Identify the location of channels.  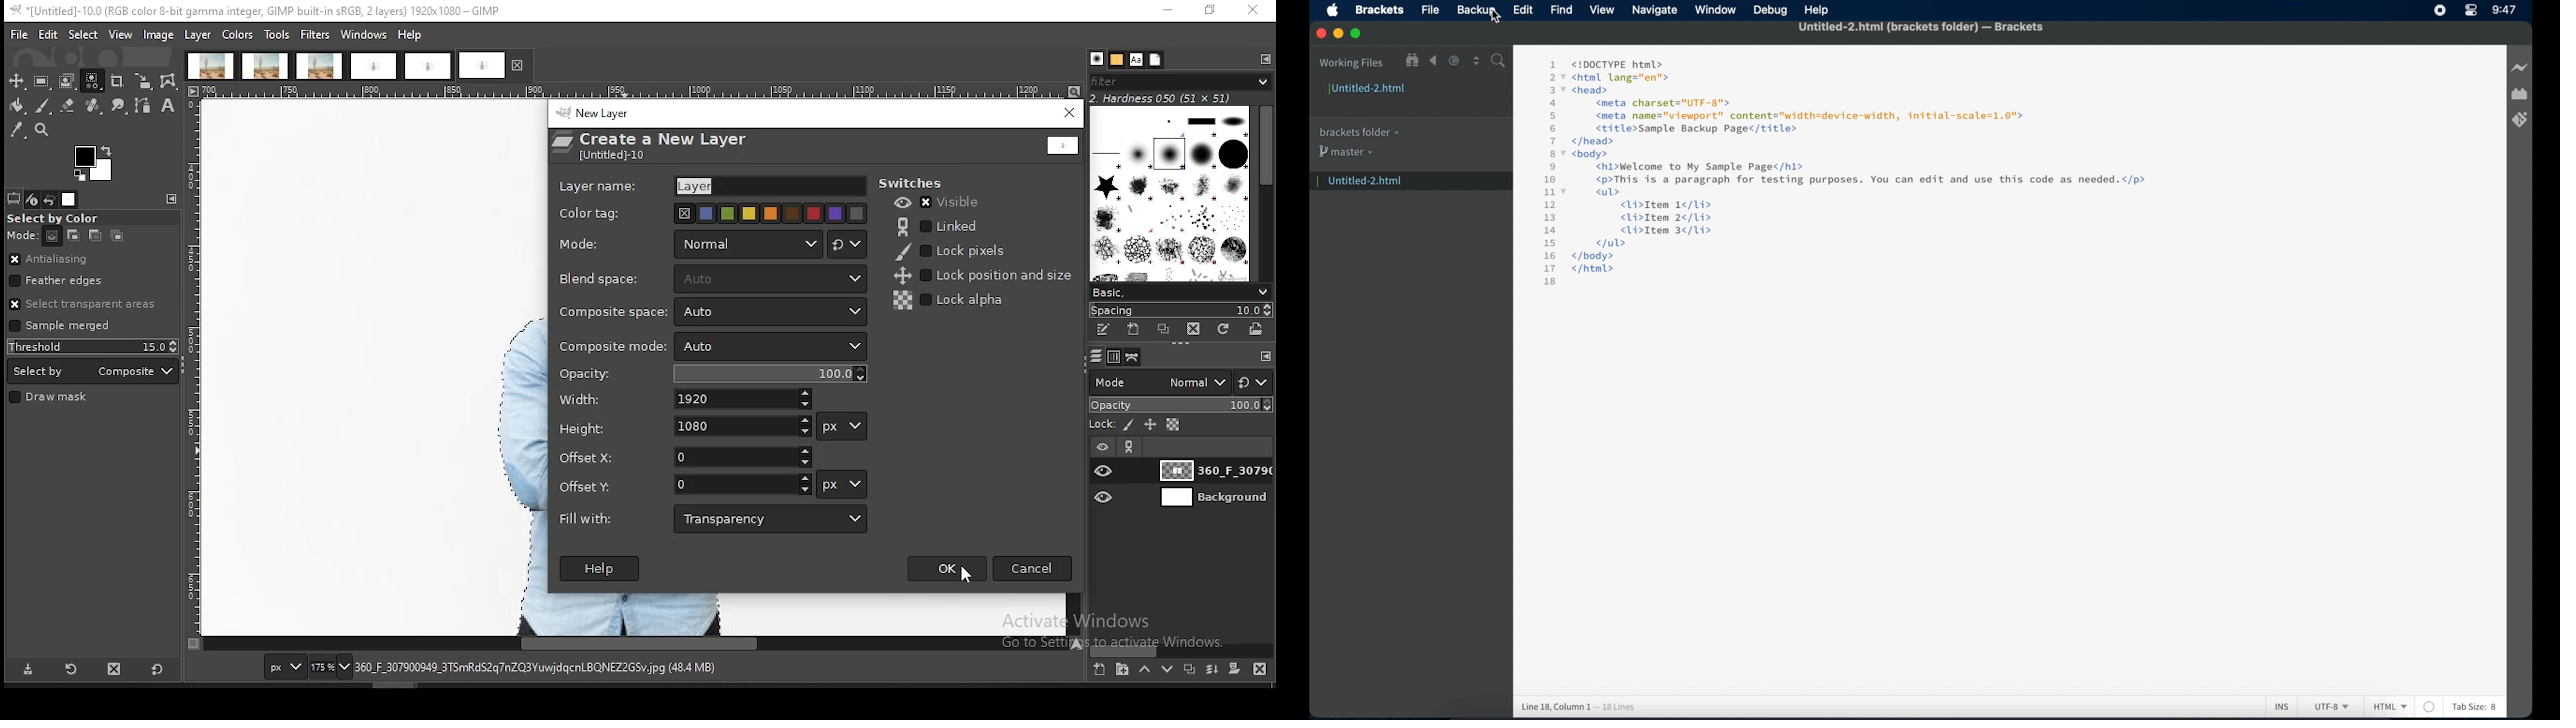
(1116, 357).